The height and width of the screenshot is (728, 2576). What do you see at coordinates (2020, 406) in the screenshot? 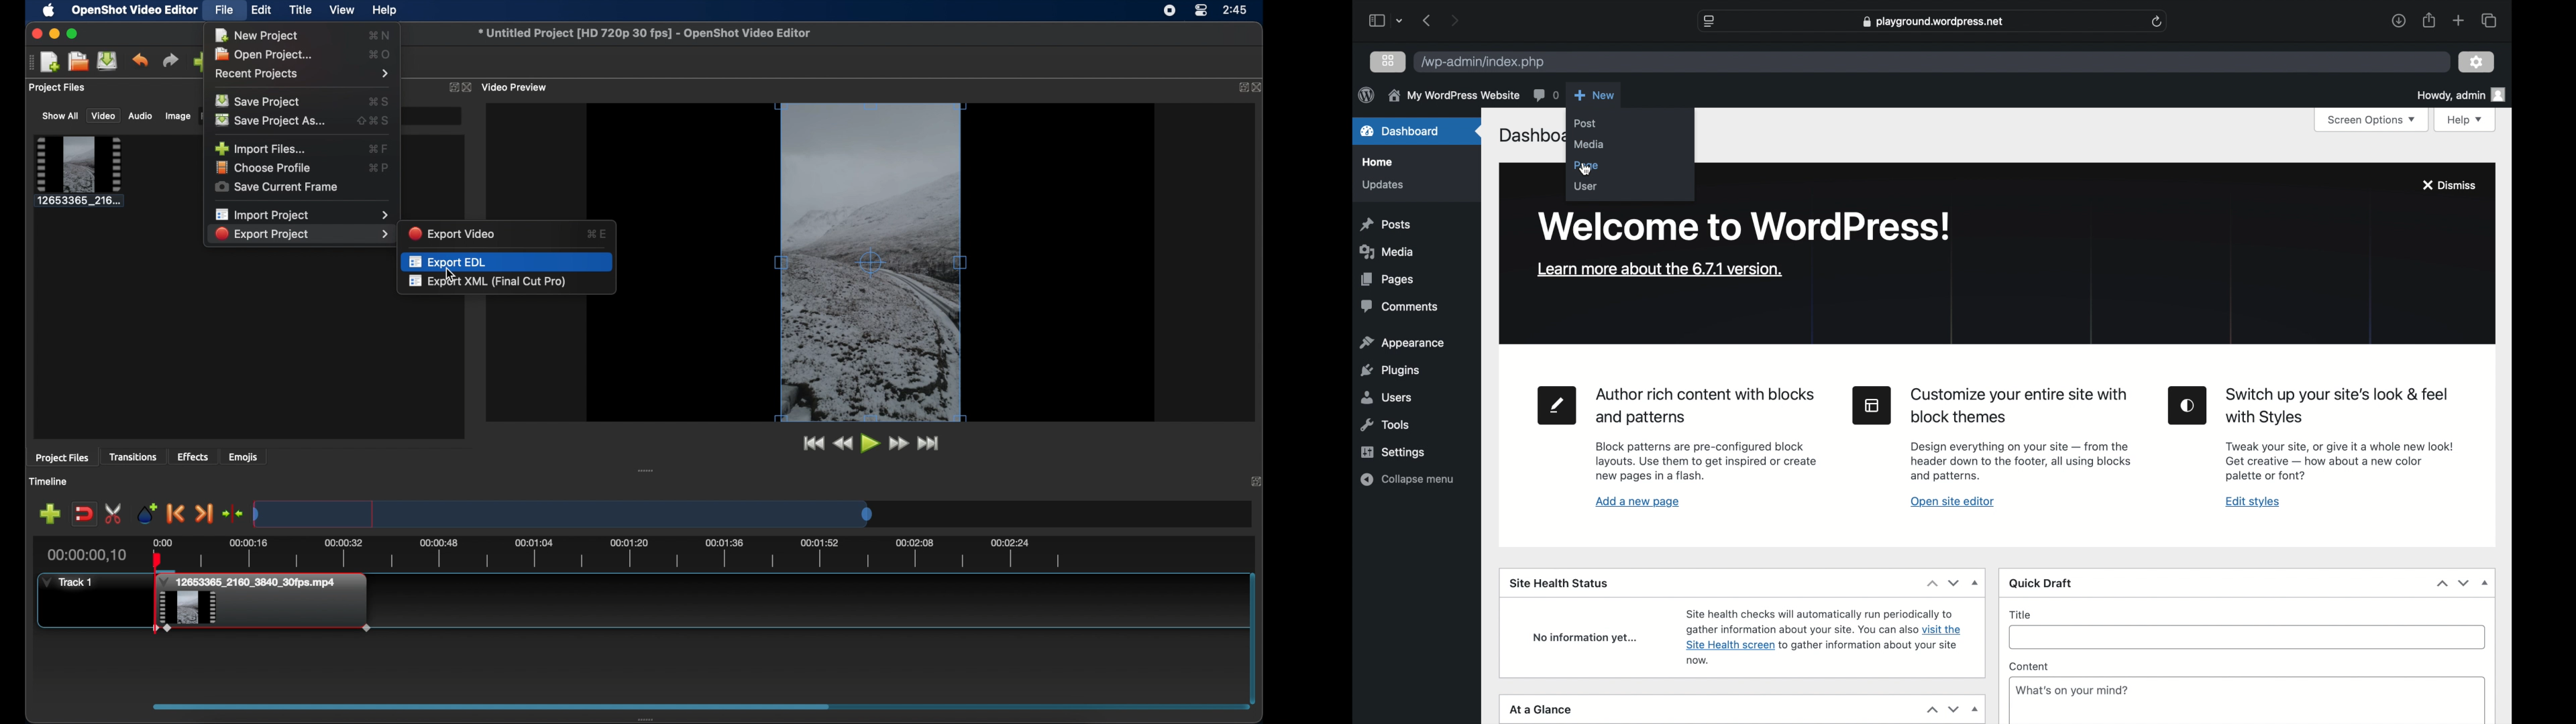
I see `heading` at bounding box center [2020, 406].